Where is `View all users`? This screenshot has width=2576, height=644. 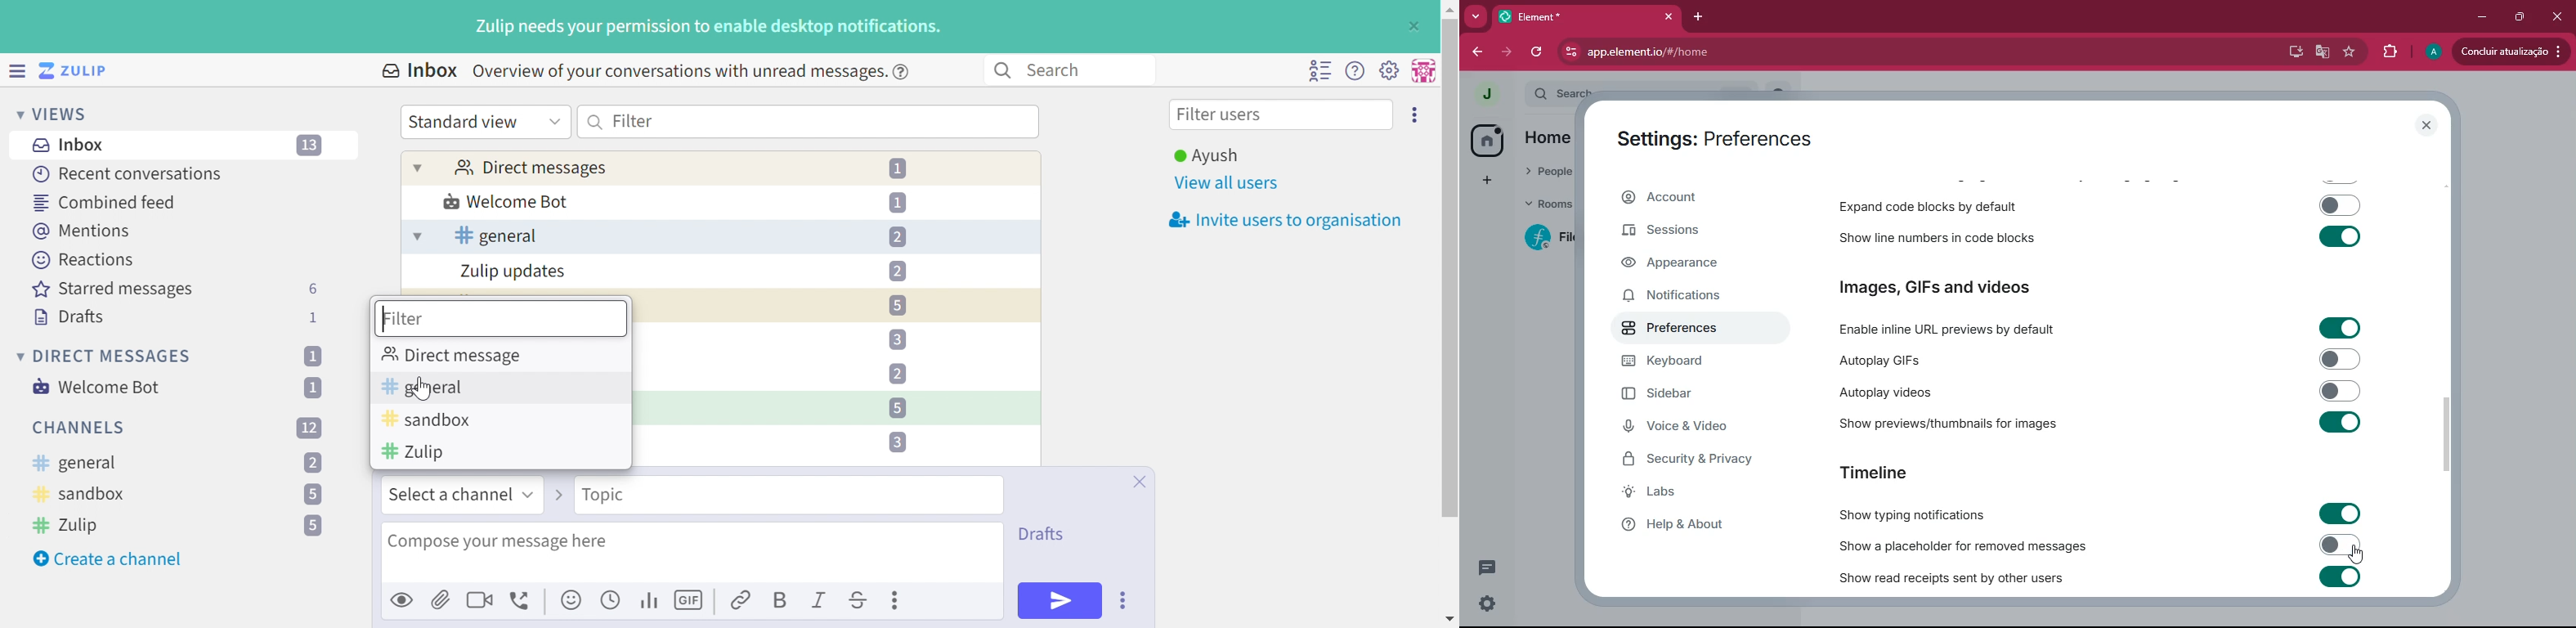 View all users is located at coordinates (1228, 184).